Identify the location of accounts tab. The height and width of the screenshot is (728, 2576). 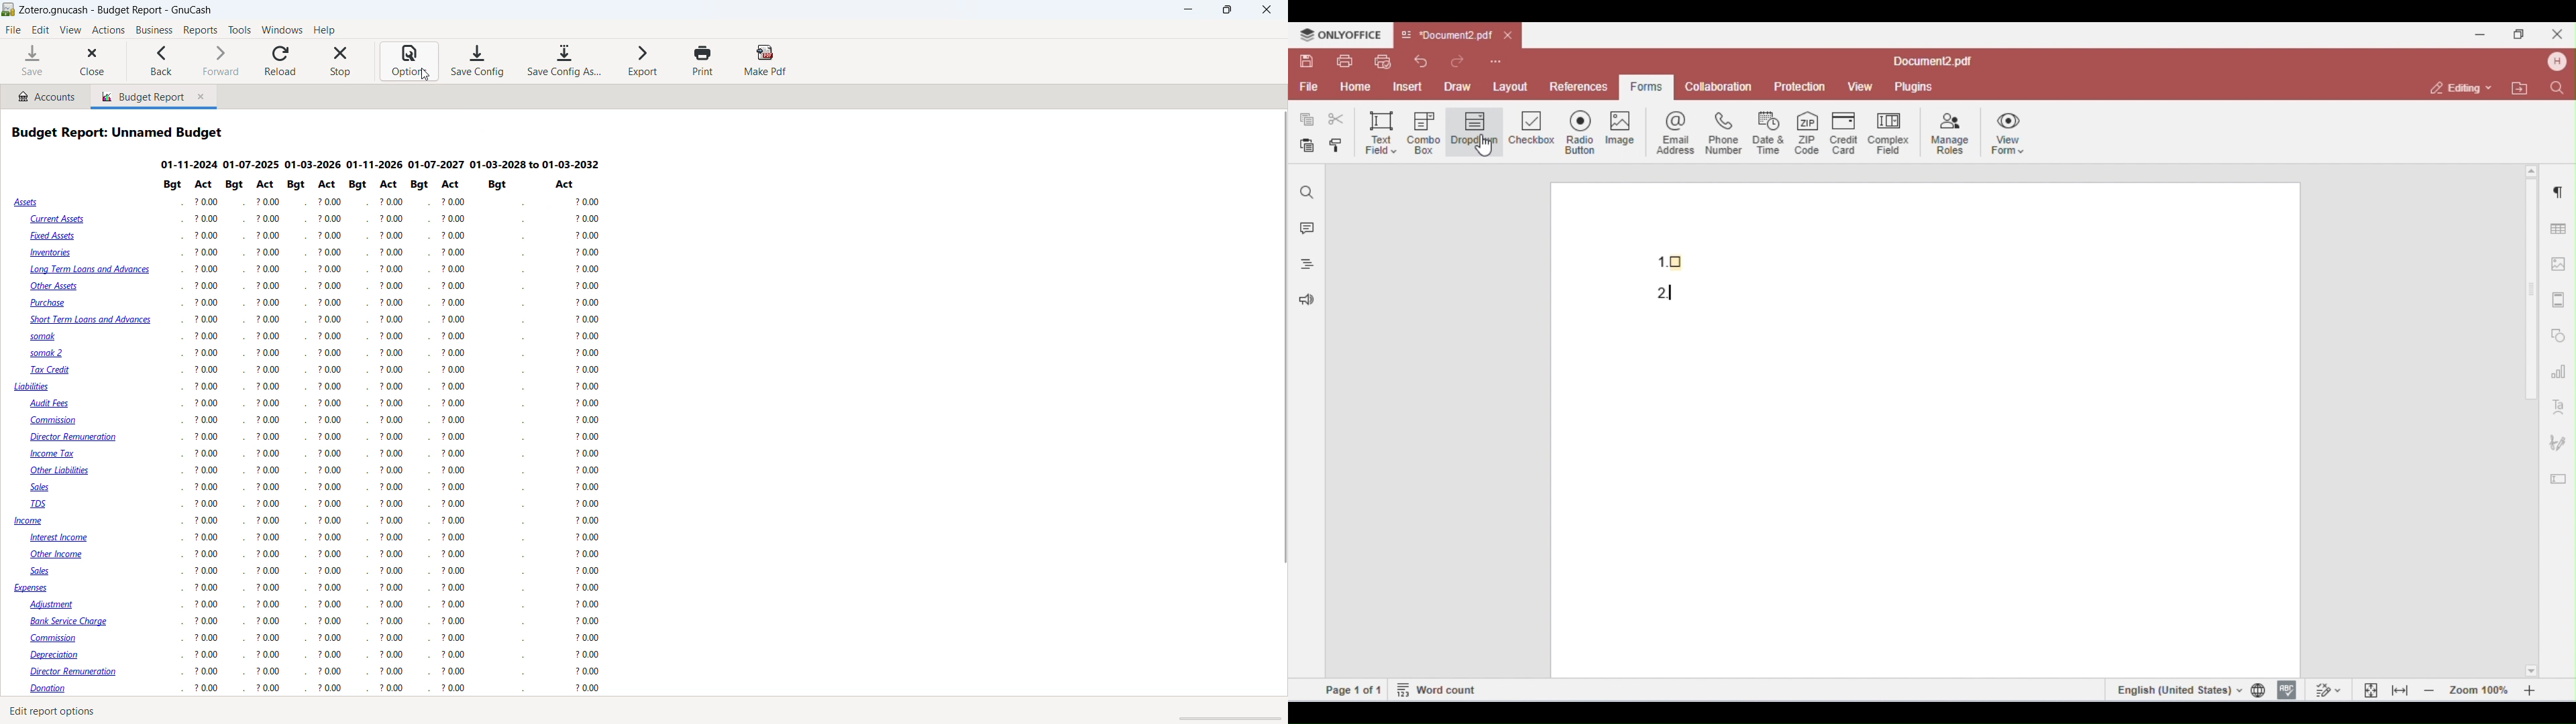
(46, 96).